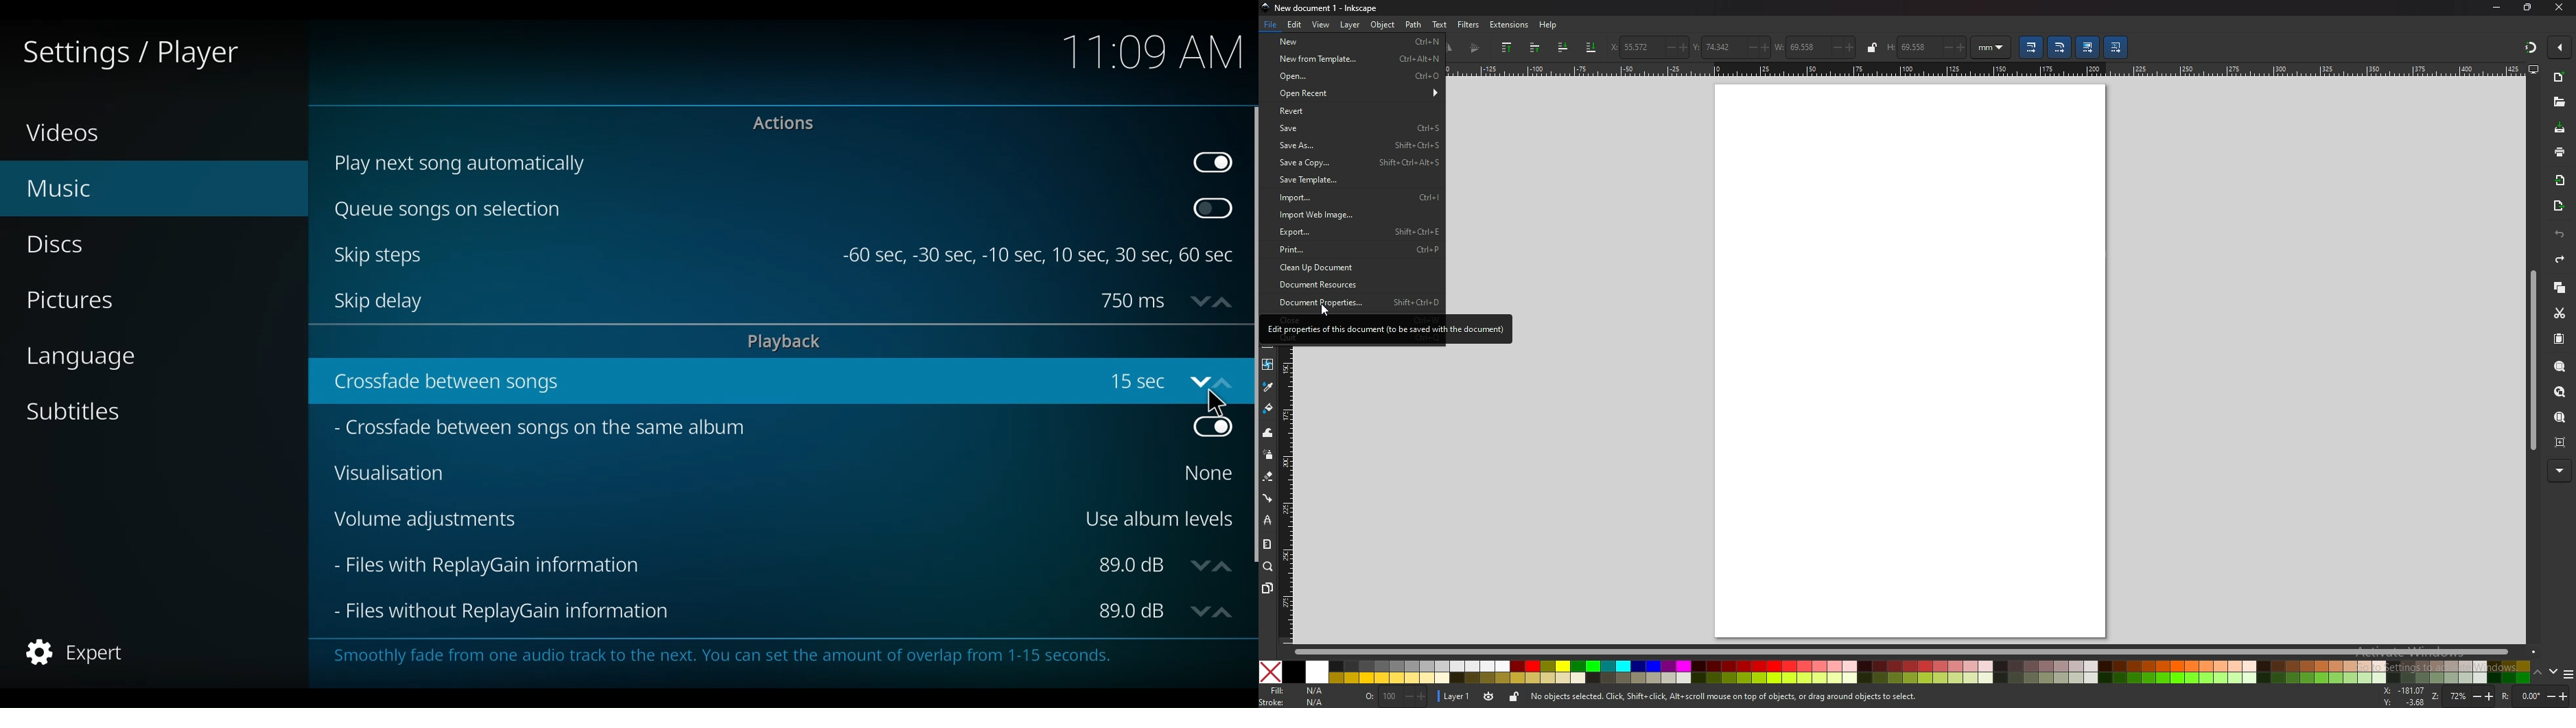 This screenshot has width=2576, height=728. Describe the element at coordinates (2402, 703) in the screenshot. I see `cursor coordinates y-axis` at that location.